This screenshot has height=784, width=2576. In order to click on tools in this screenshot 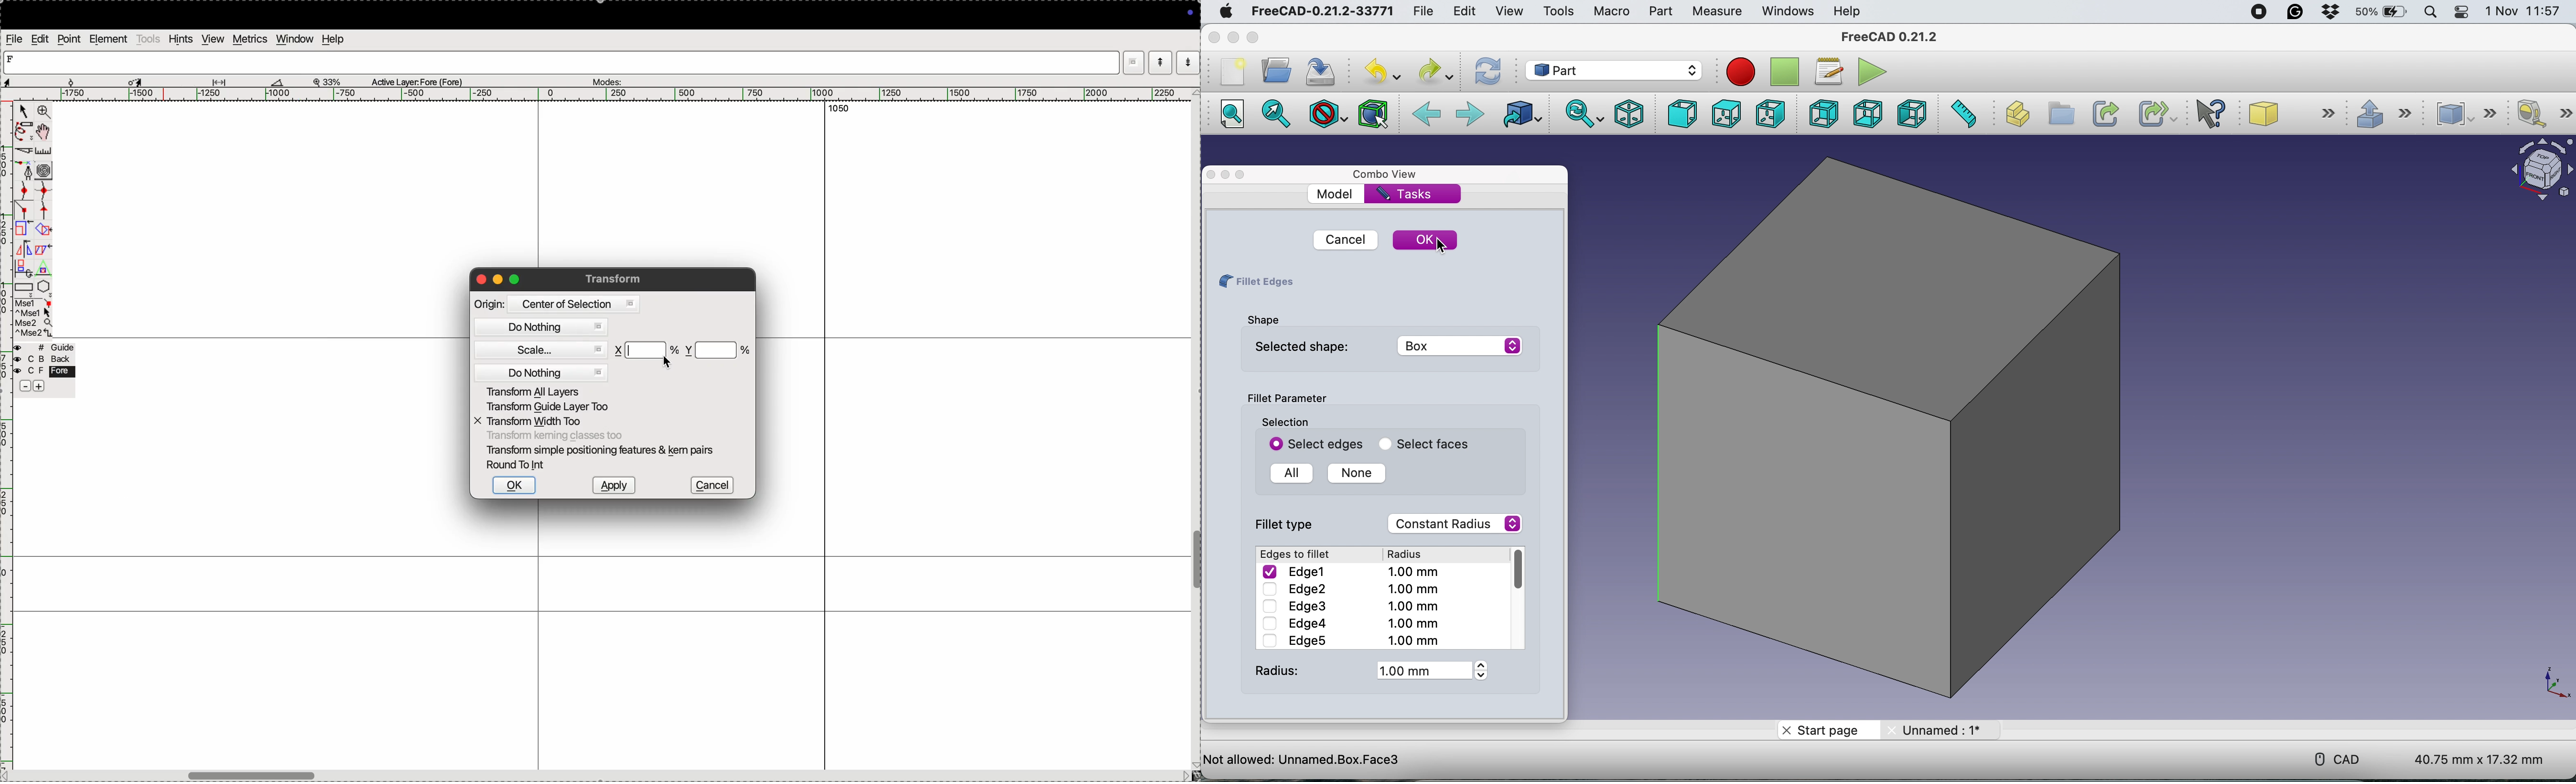, I will do `click(1555, 11)`.